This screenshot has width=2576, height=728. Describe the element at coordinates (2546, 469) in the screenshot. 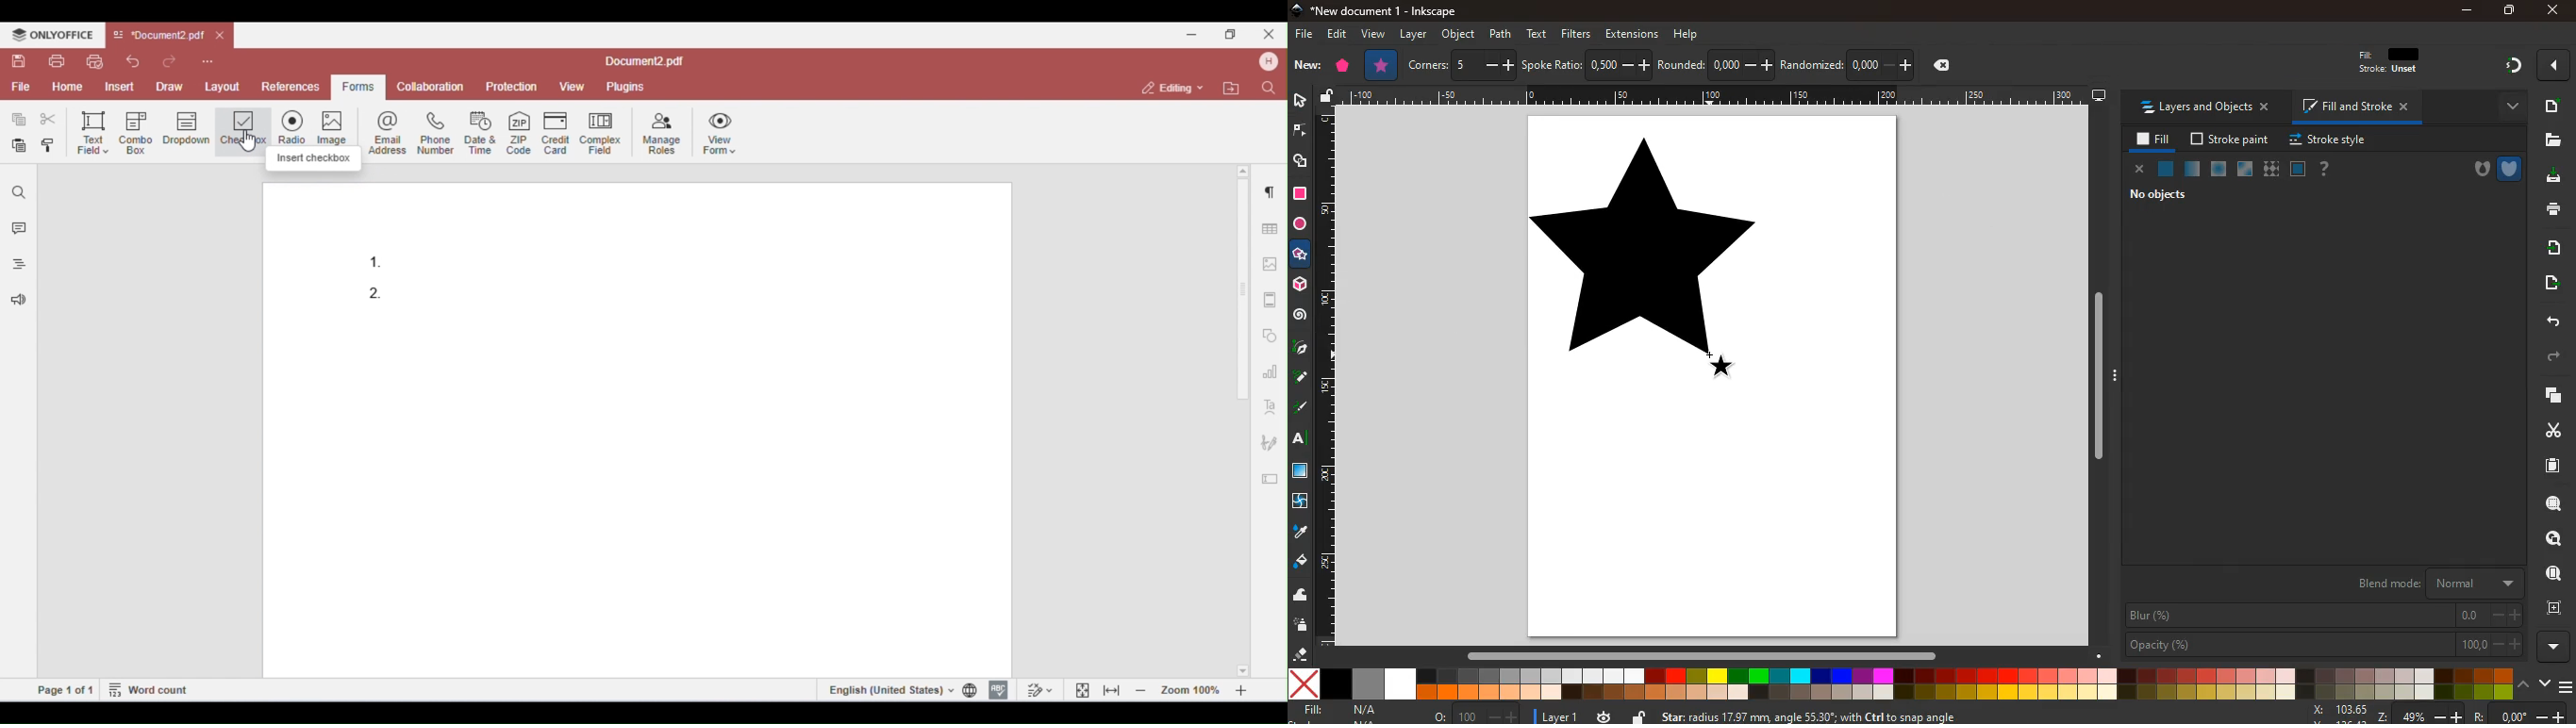

I see `sheet` at that location.